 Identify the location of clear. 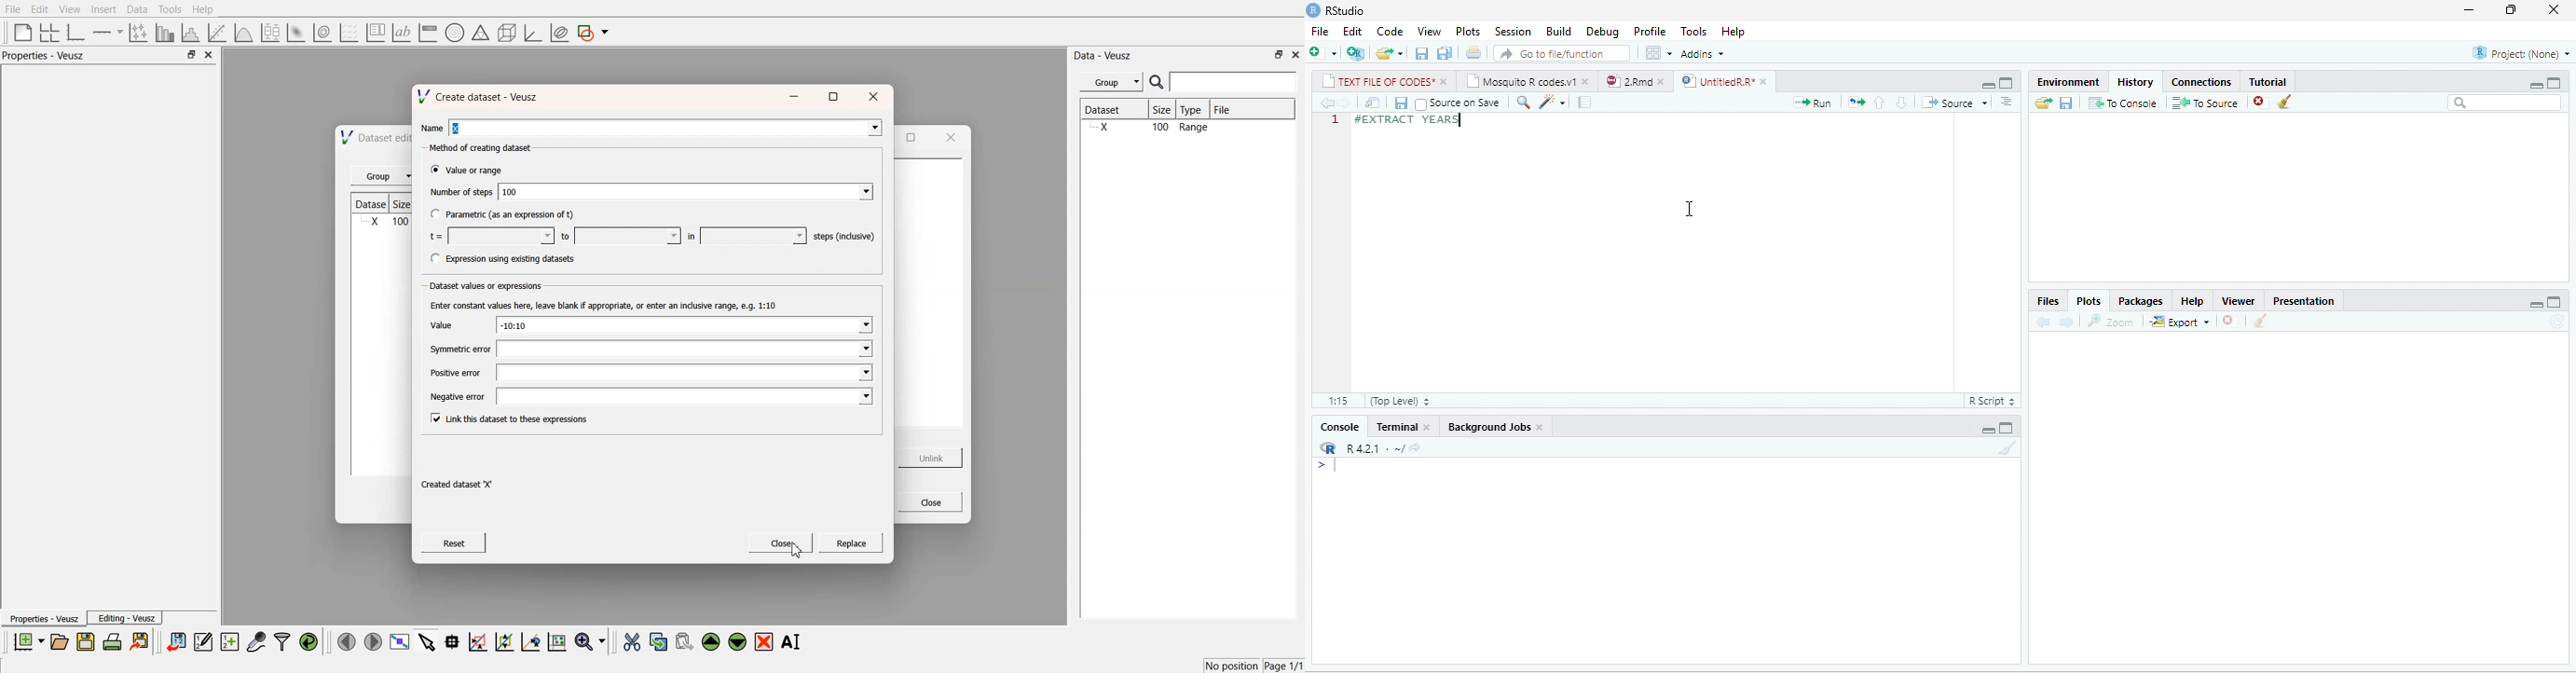
(2008, 447).